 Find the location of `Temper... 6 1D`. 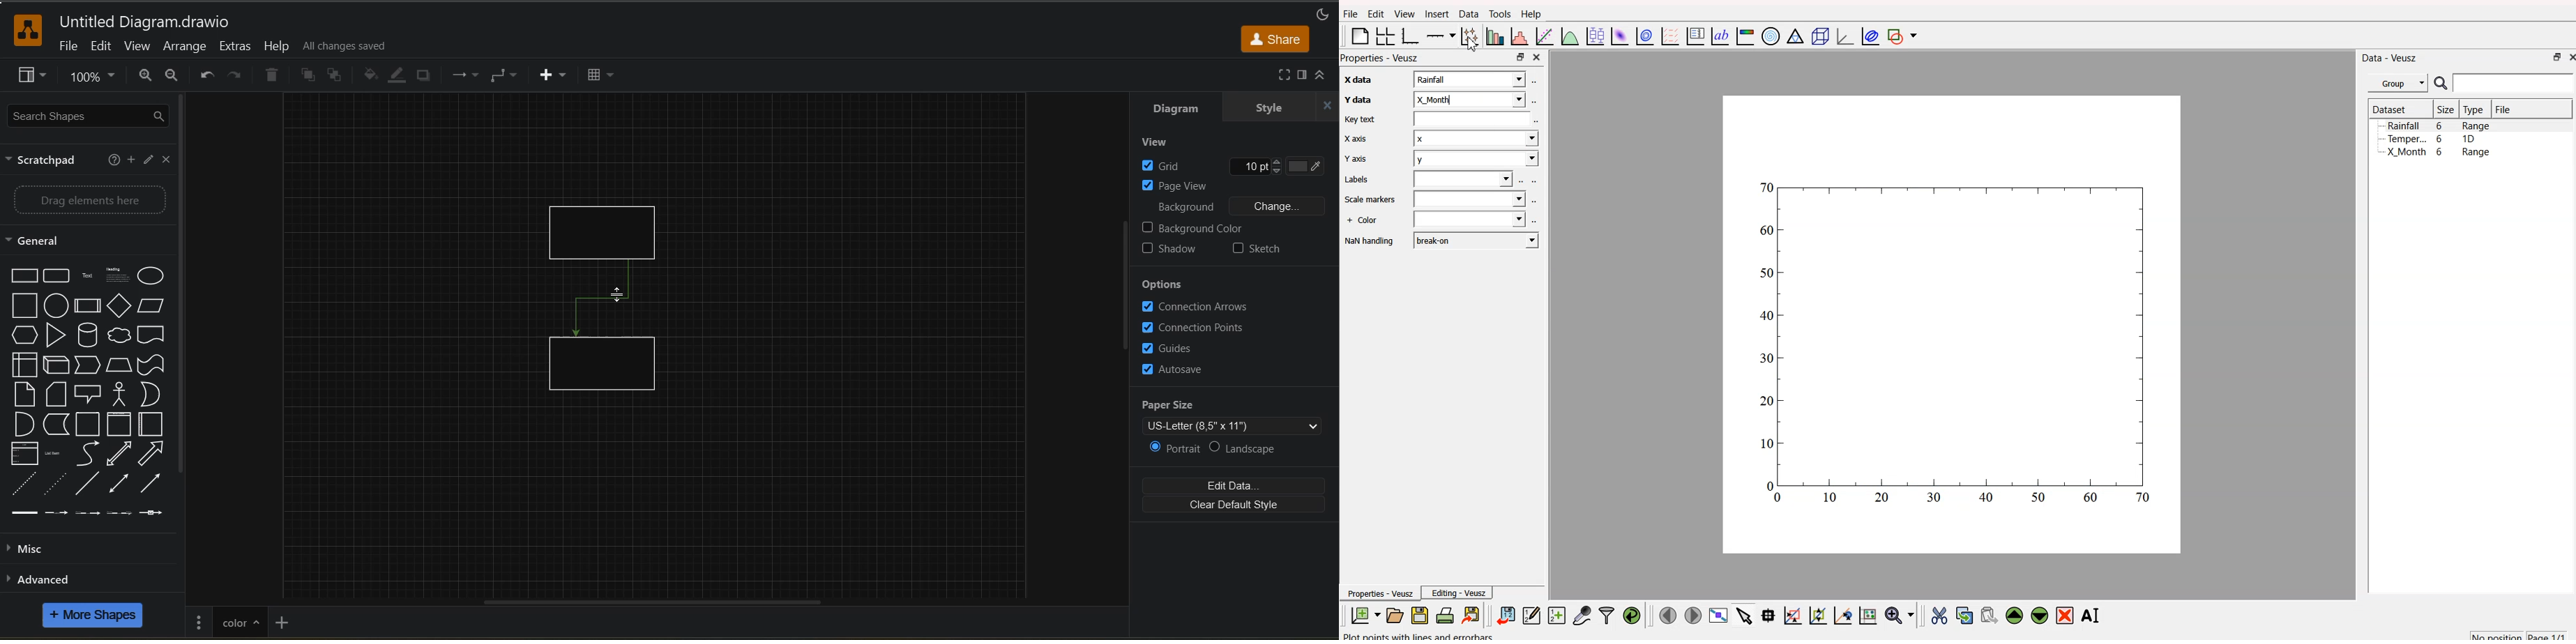

Temper... 6 1D is located at coordinates (2431, 138).